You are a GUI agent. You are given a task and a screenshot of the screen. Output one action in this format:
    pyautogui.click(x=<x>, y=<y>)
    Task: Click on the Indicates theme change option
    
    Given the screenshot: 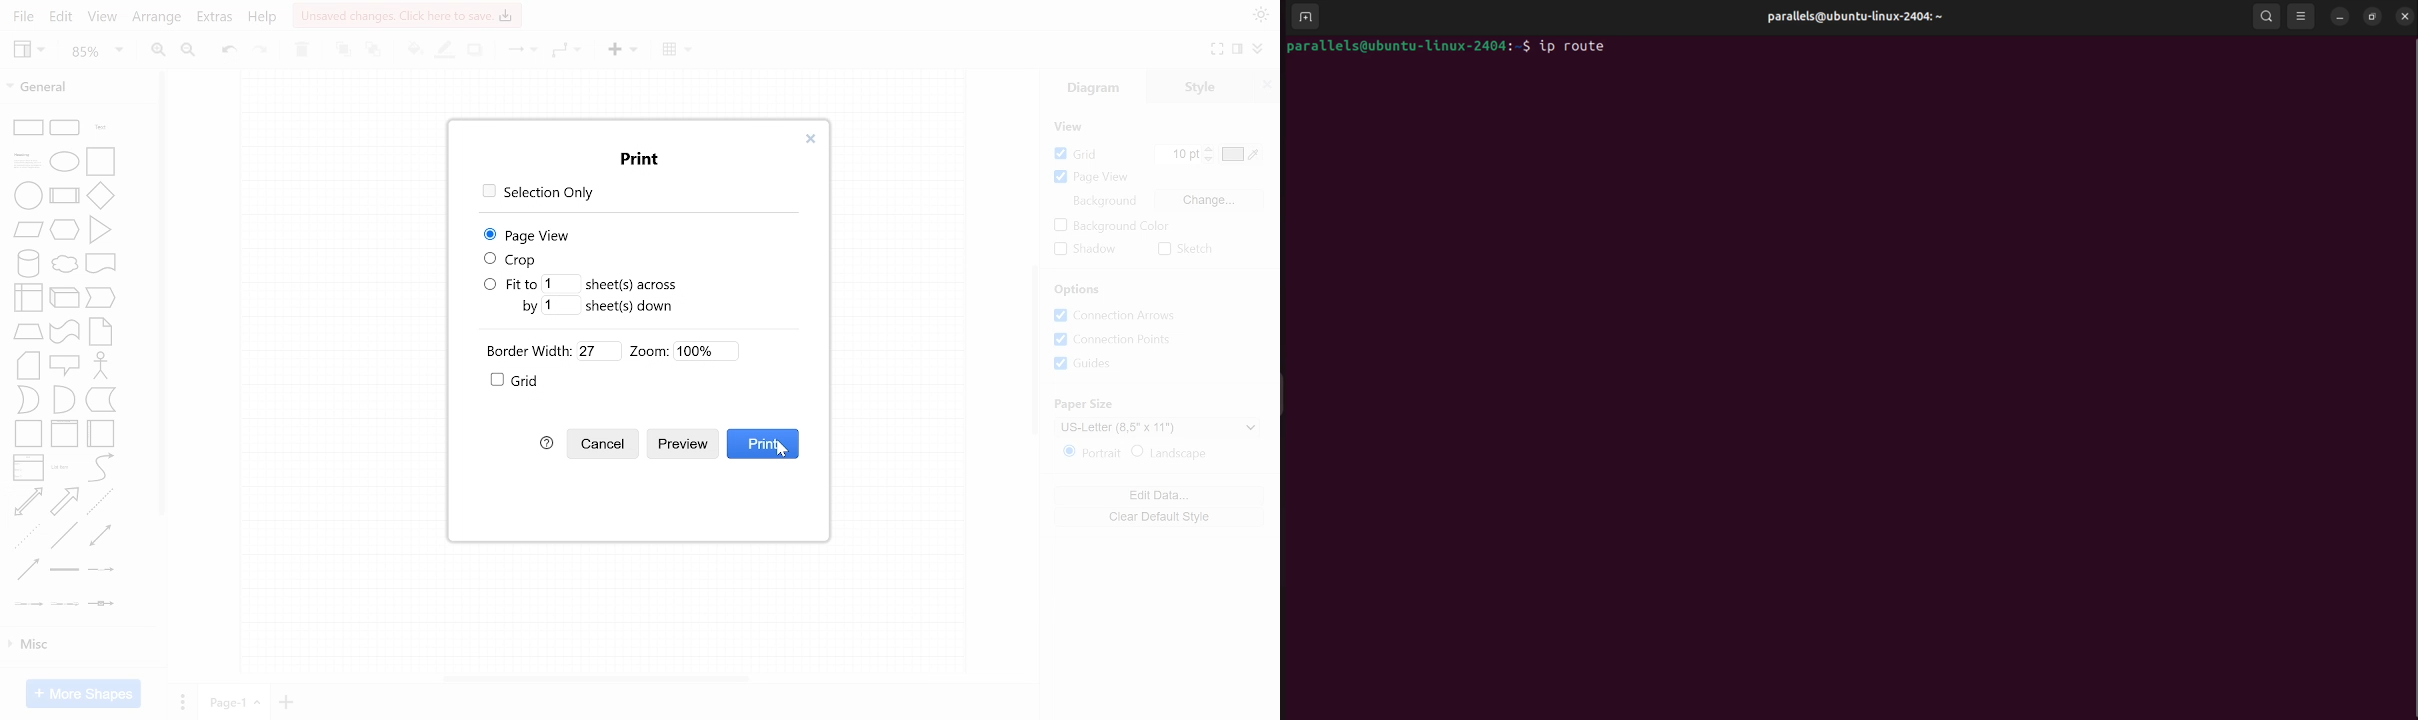 What is the action you would take?
    pyautogui.click(x=1261, y=14)
    